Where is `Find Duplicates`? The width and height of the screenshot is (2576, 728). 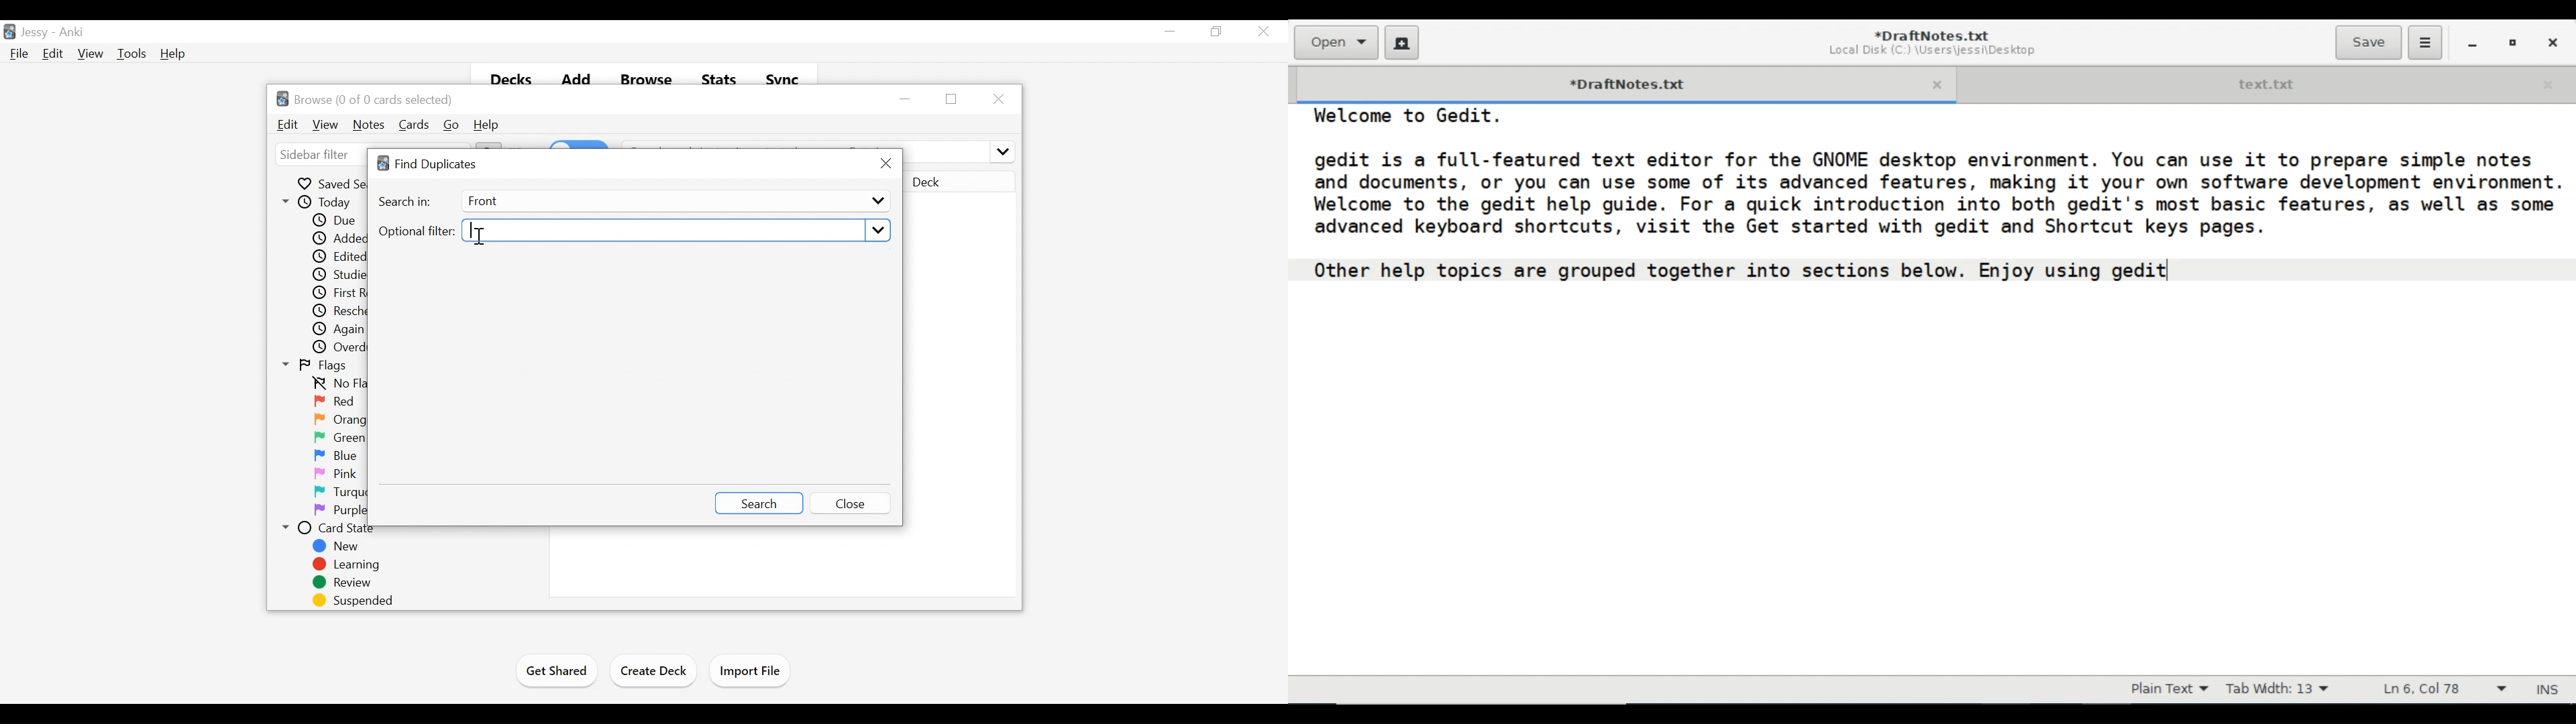
Find Duplicates is located at coordinates (429, 164).